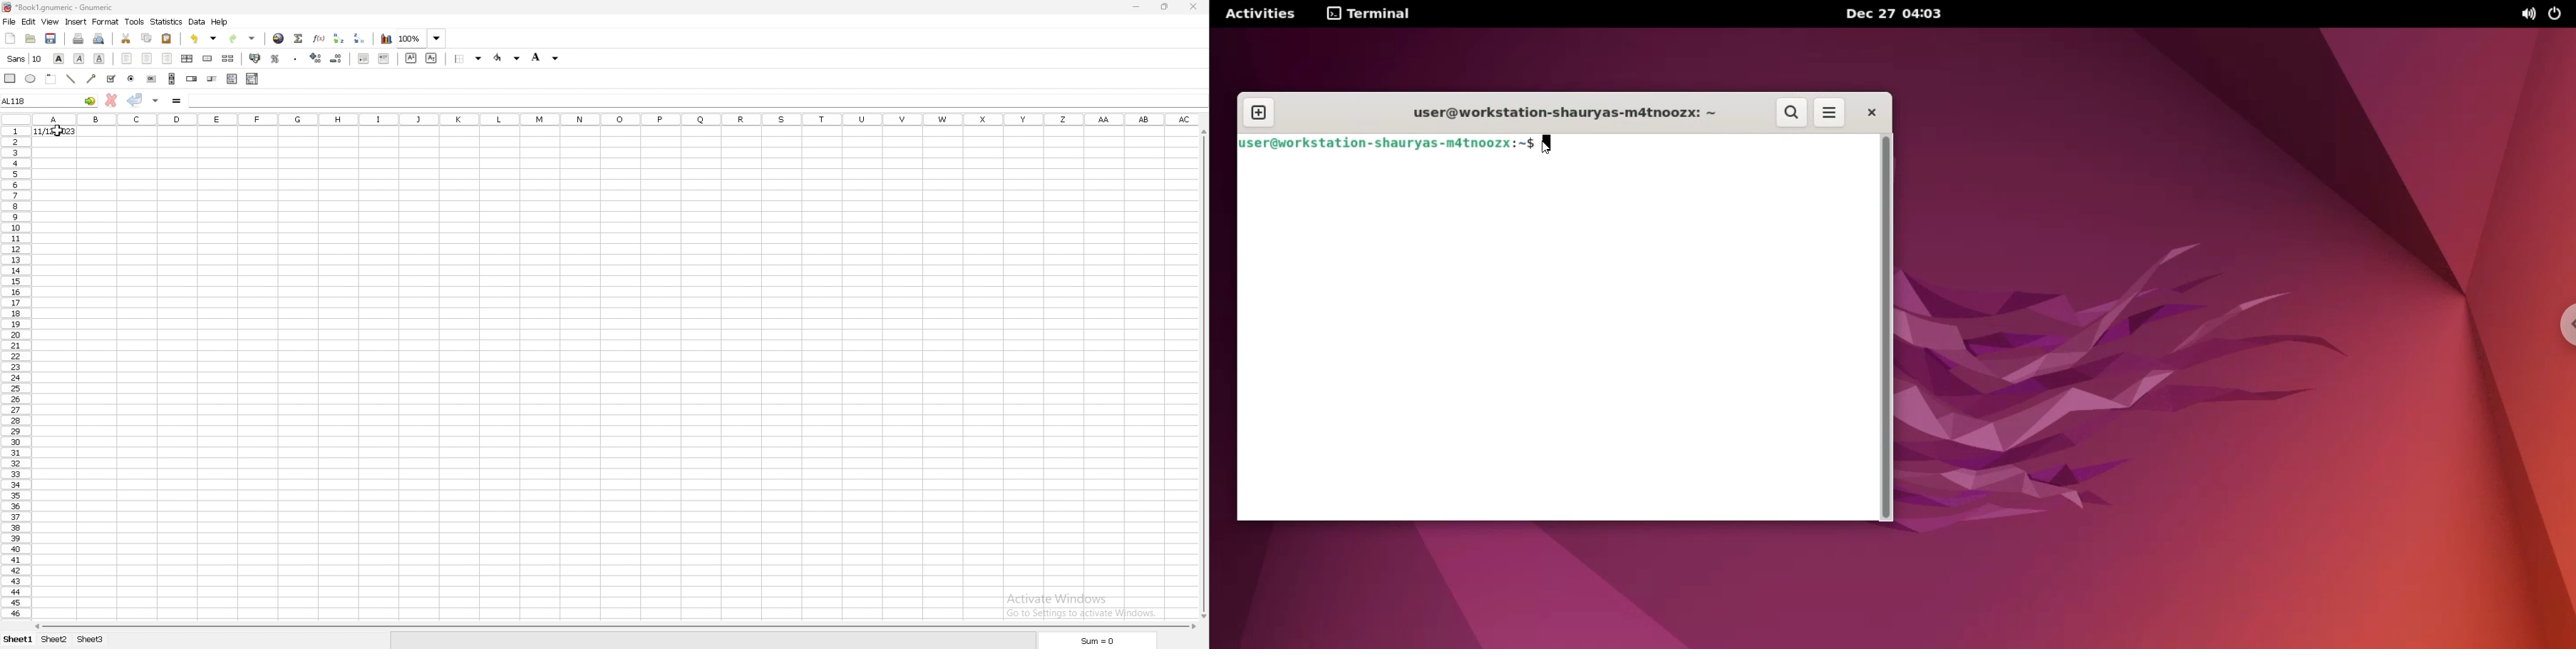  Describe the element at coordinates (176, 101) in the screenshot. I see `formula` at that location.